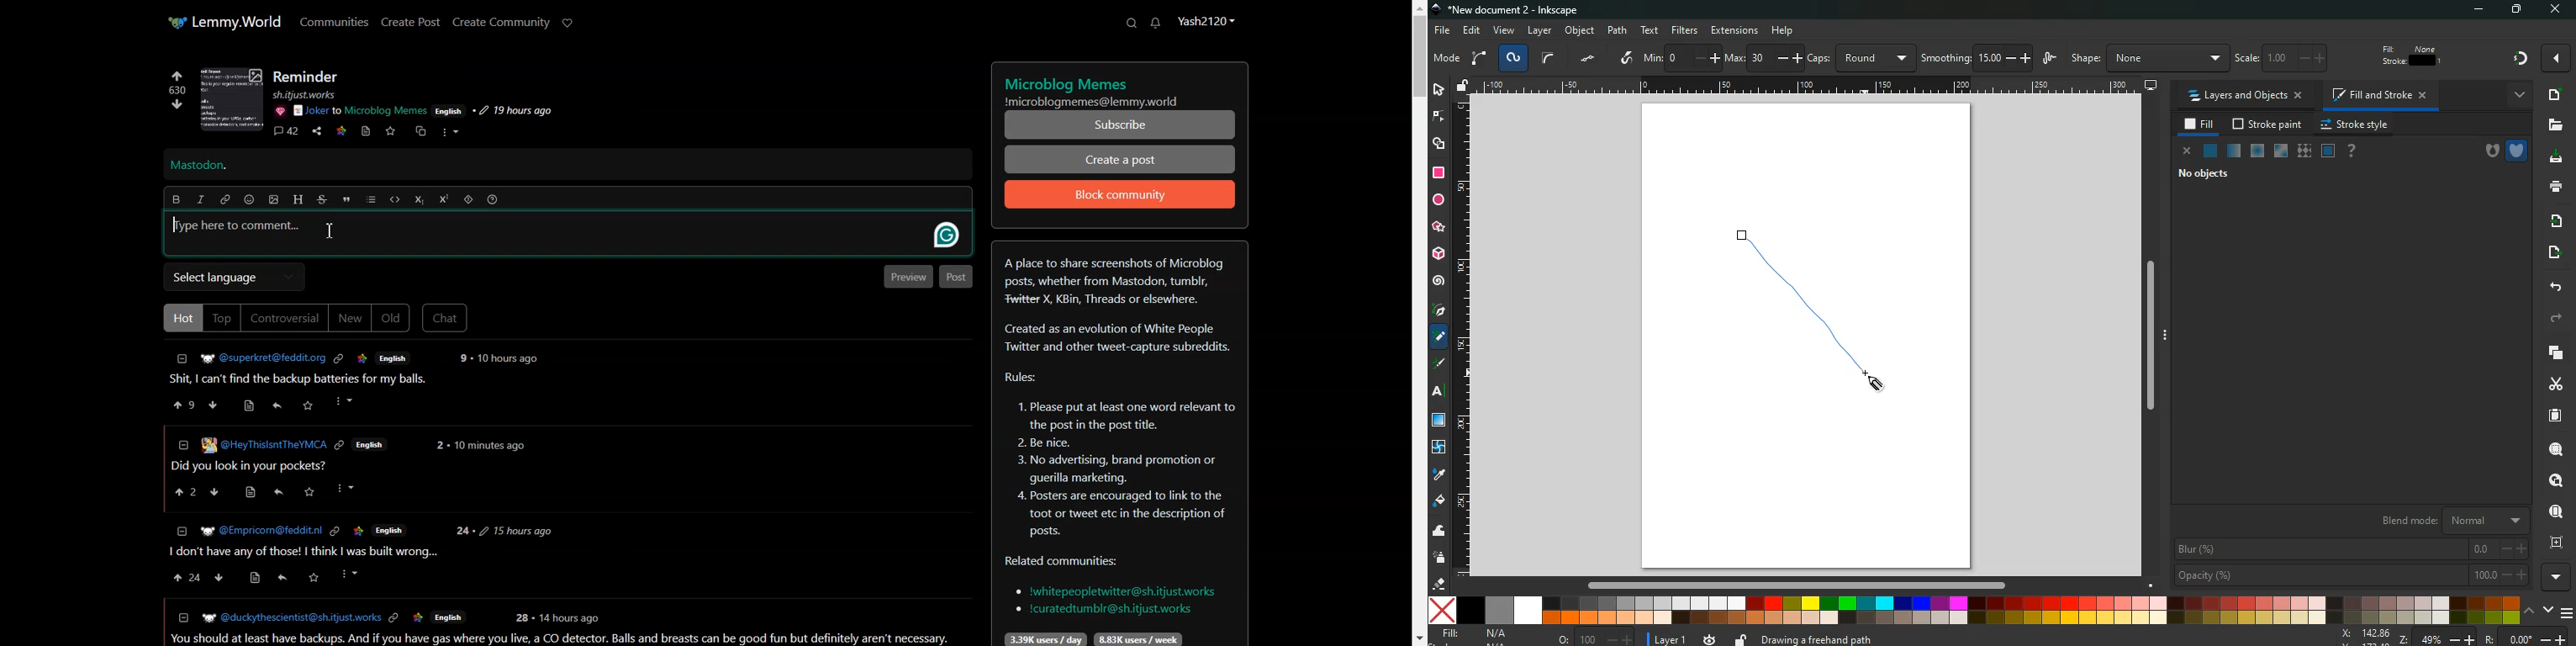  I want to click on frame, so click(2553, 542).